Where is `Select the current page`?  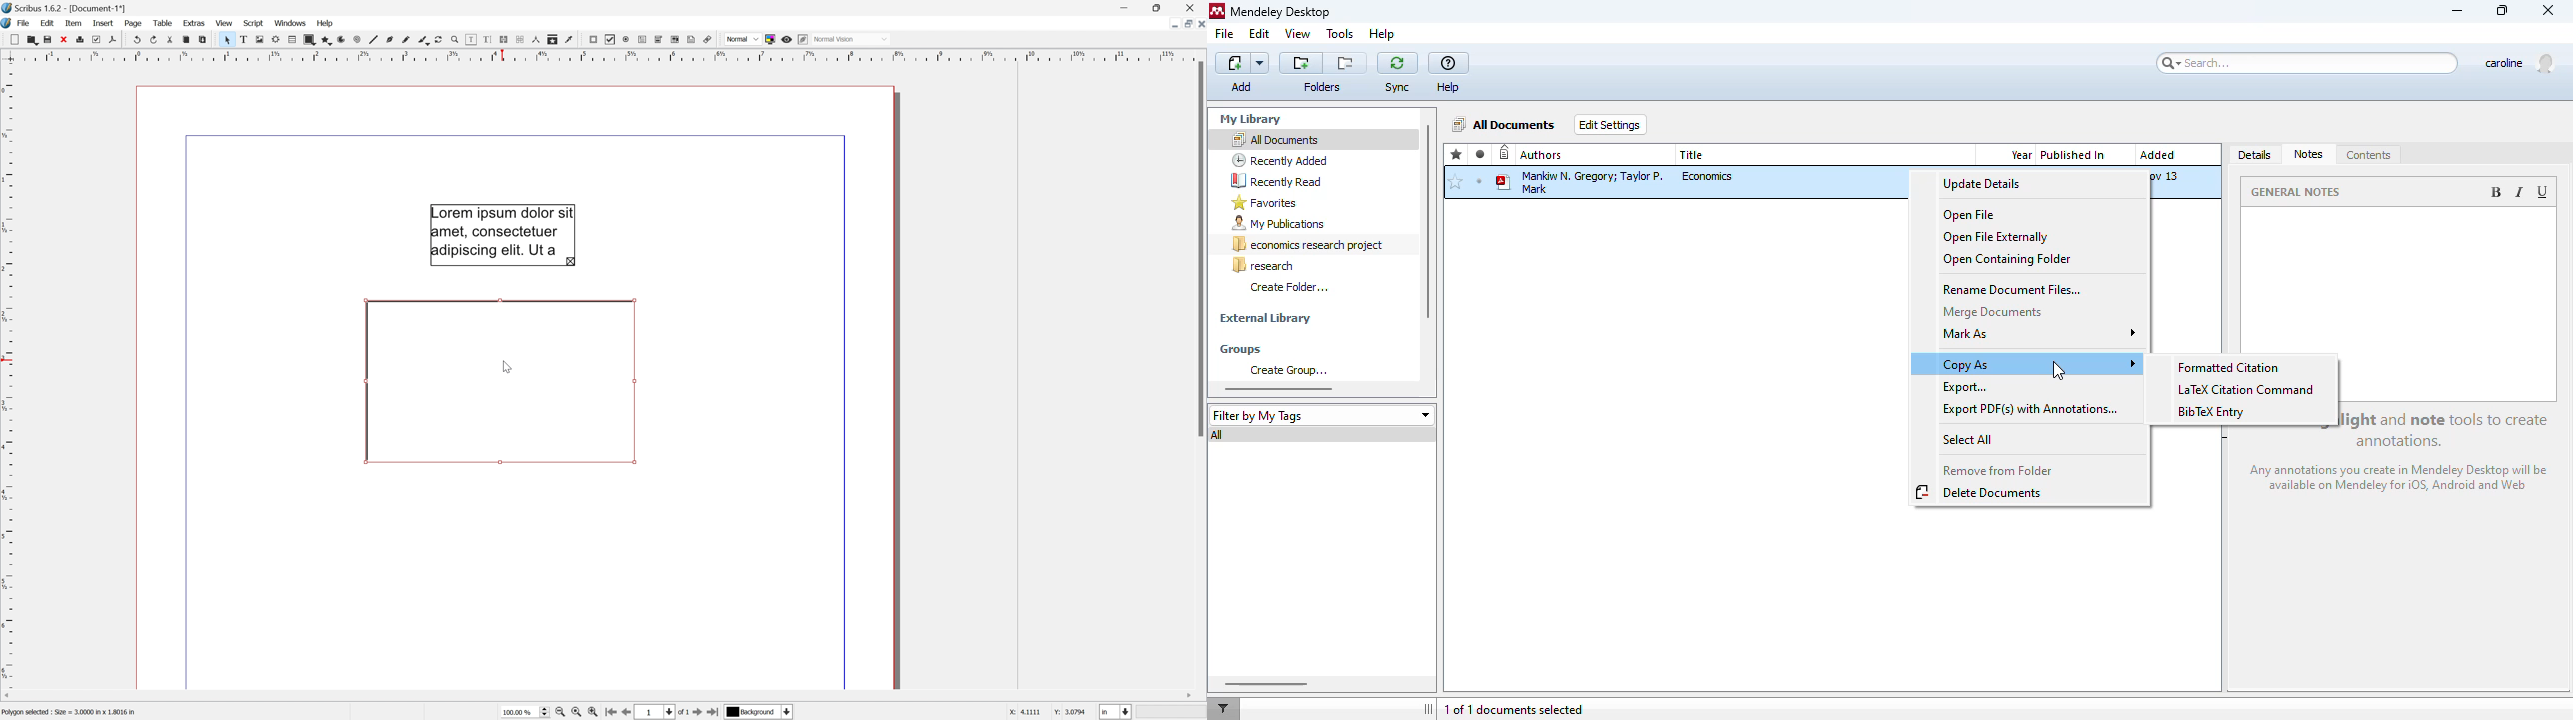
Select the current page is located at coordinates (658, 711).